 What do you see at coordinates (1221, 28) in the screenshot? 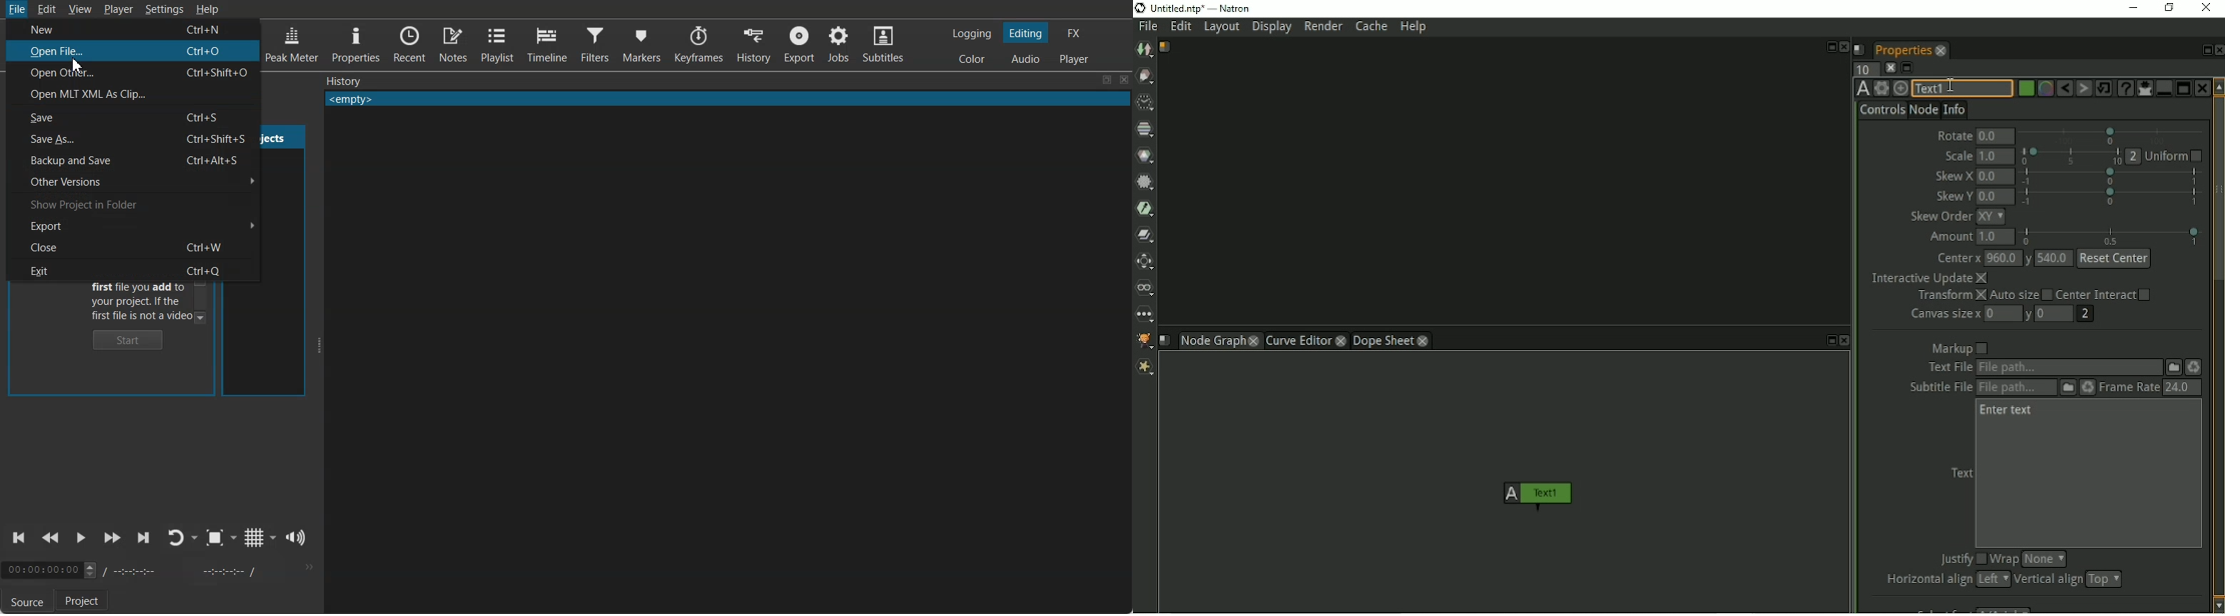
I see `Layout` at bounding box center [1221, 28].